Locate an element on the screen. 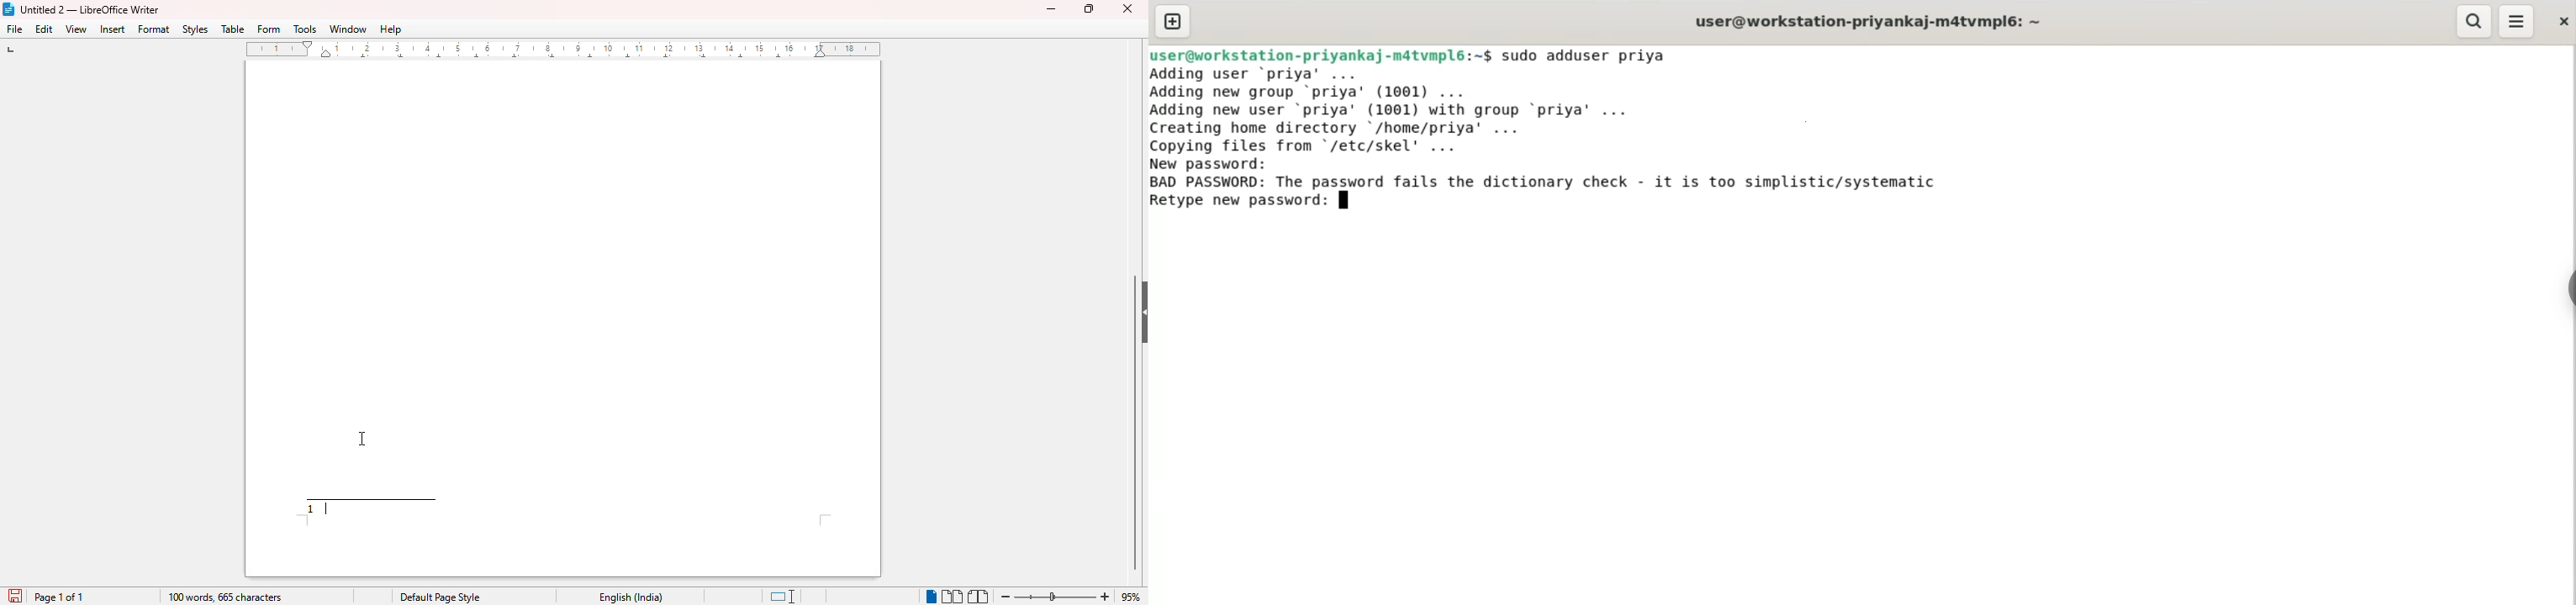 The image size is (2576, 616). cursor is located at coordinates (362, 438).